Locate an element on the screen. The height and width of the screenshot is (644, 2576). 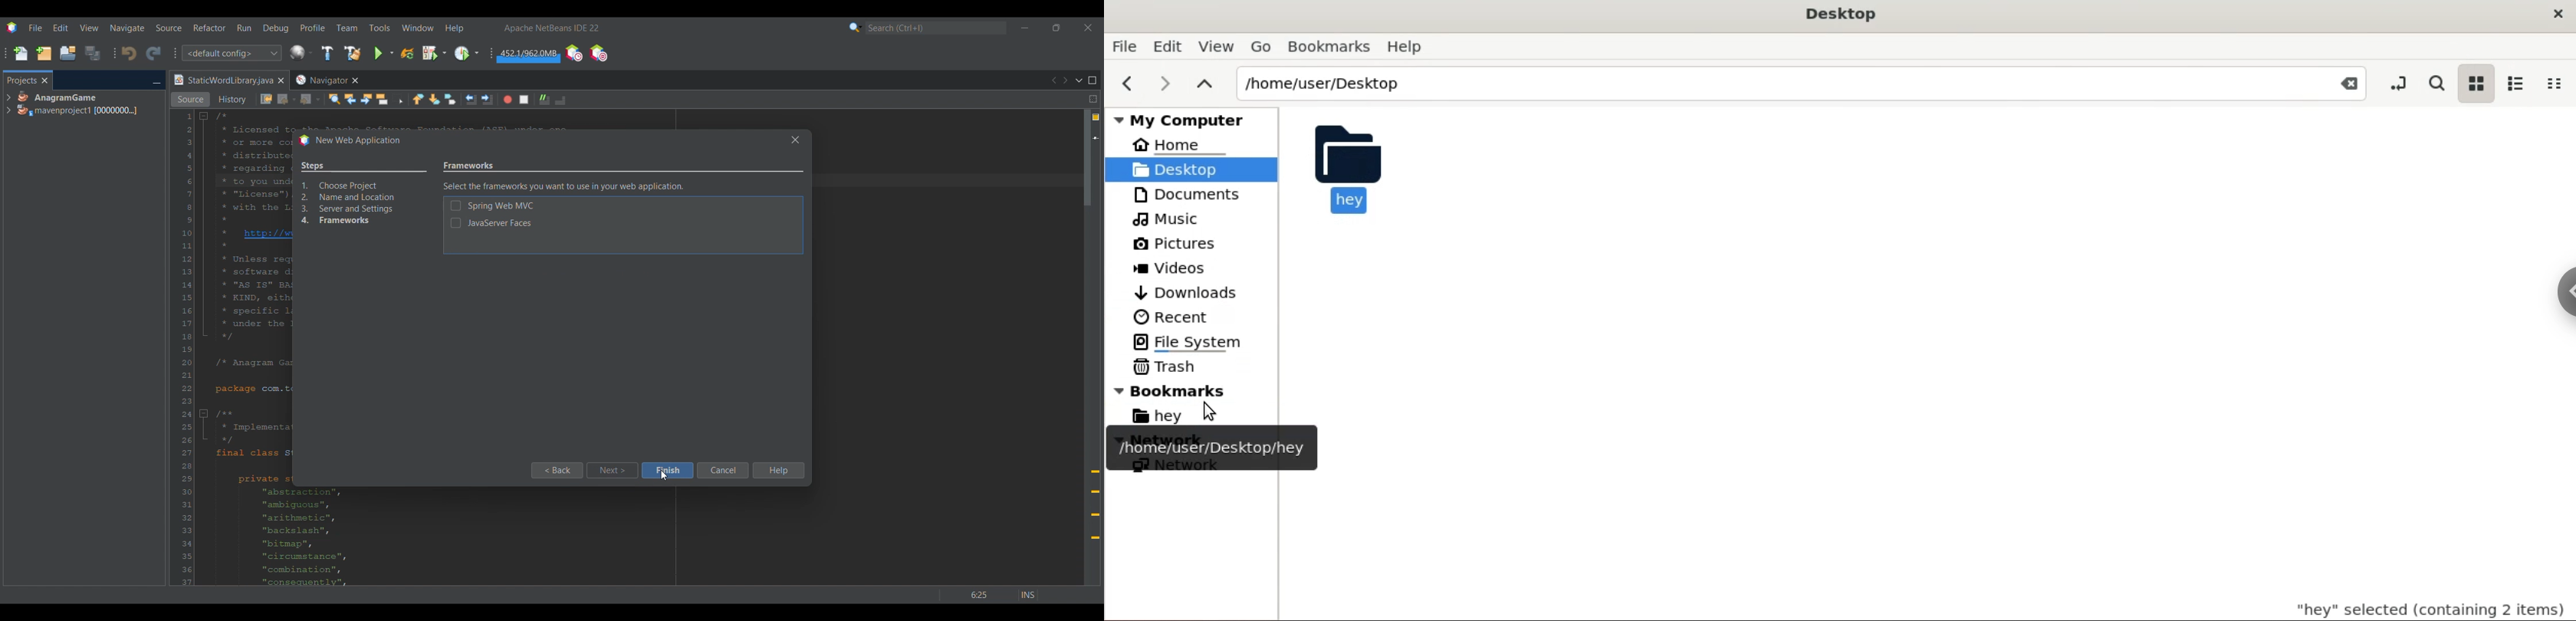
/home/user/Desktop is located at coordinates (1772, 83).